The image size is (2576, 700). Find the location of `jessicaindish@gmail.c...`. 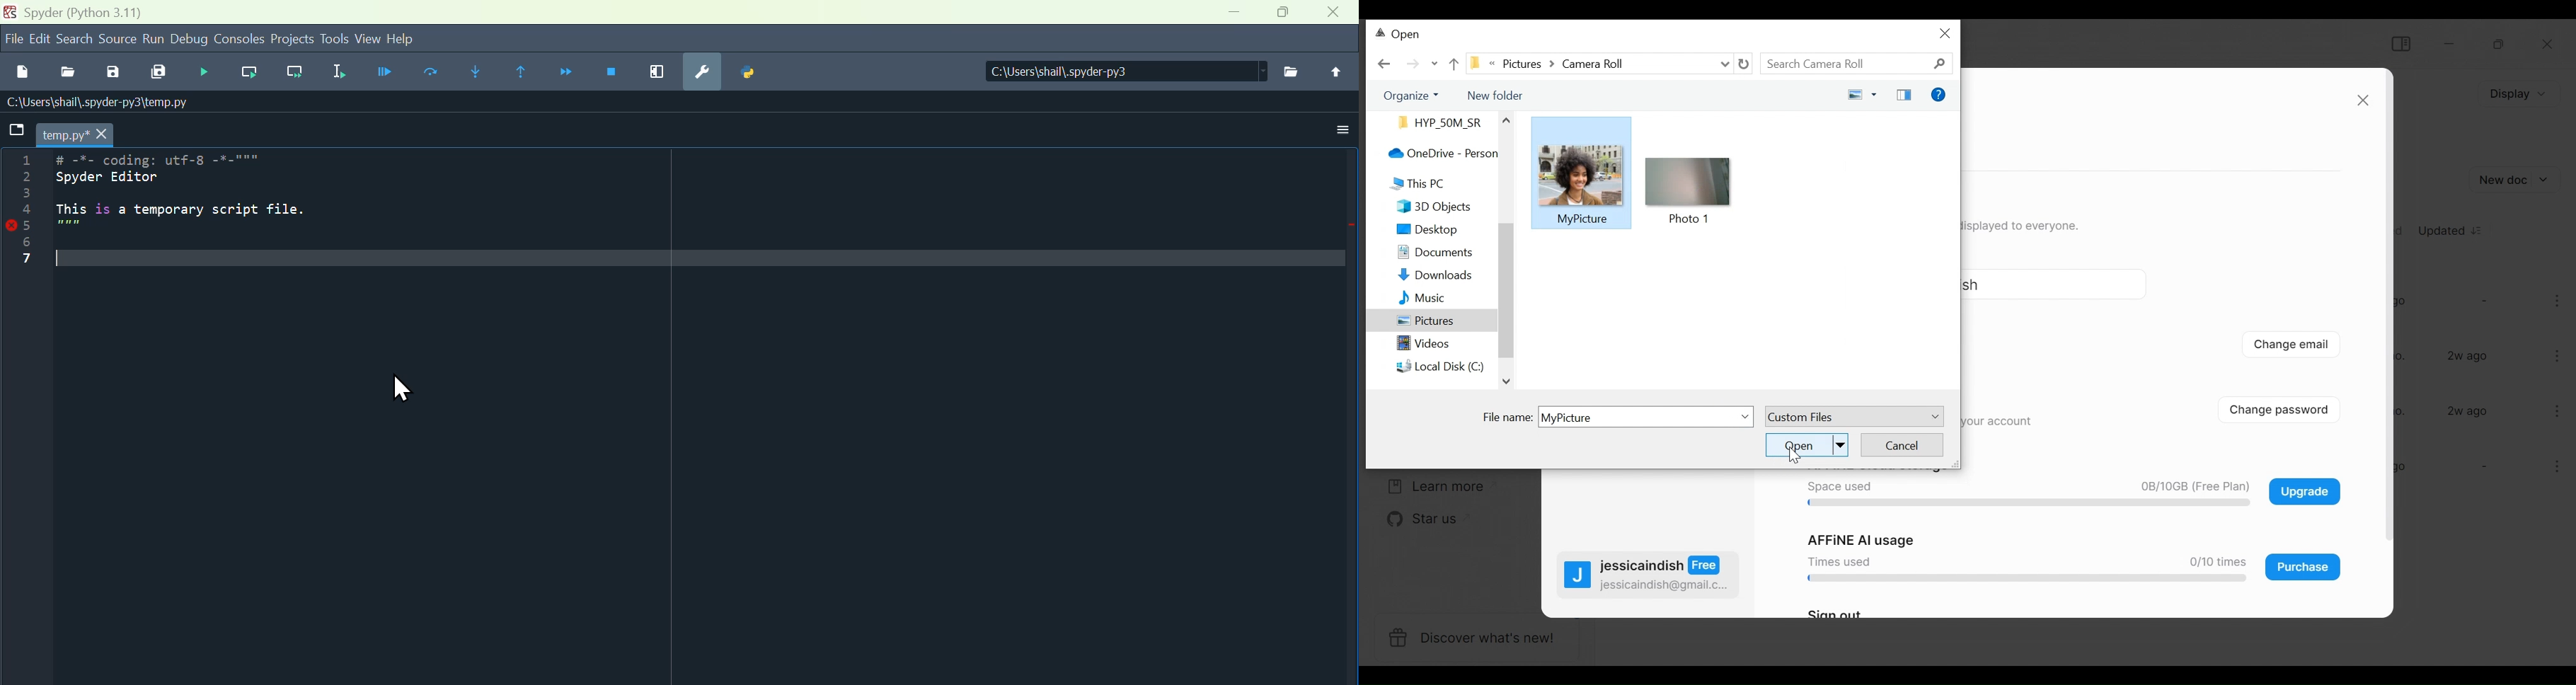

jessicaindish@gmail.c... is located at coordinates (1665, 585).